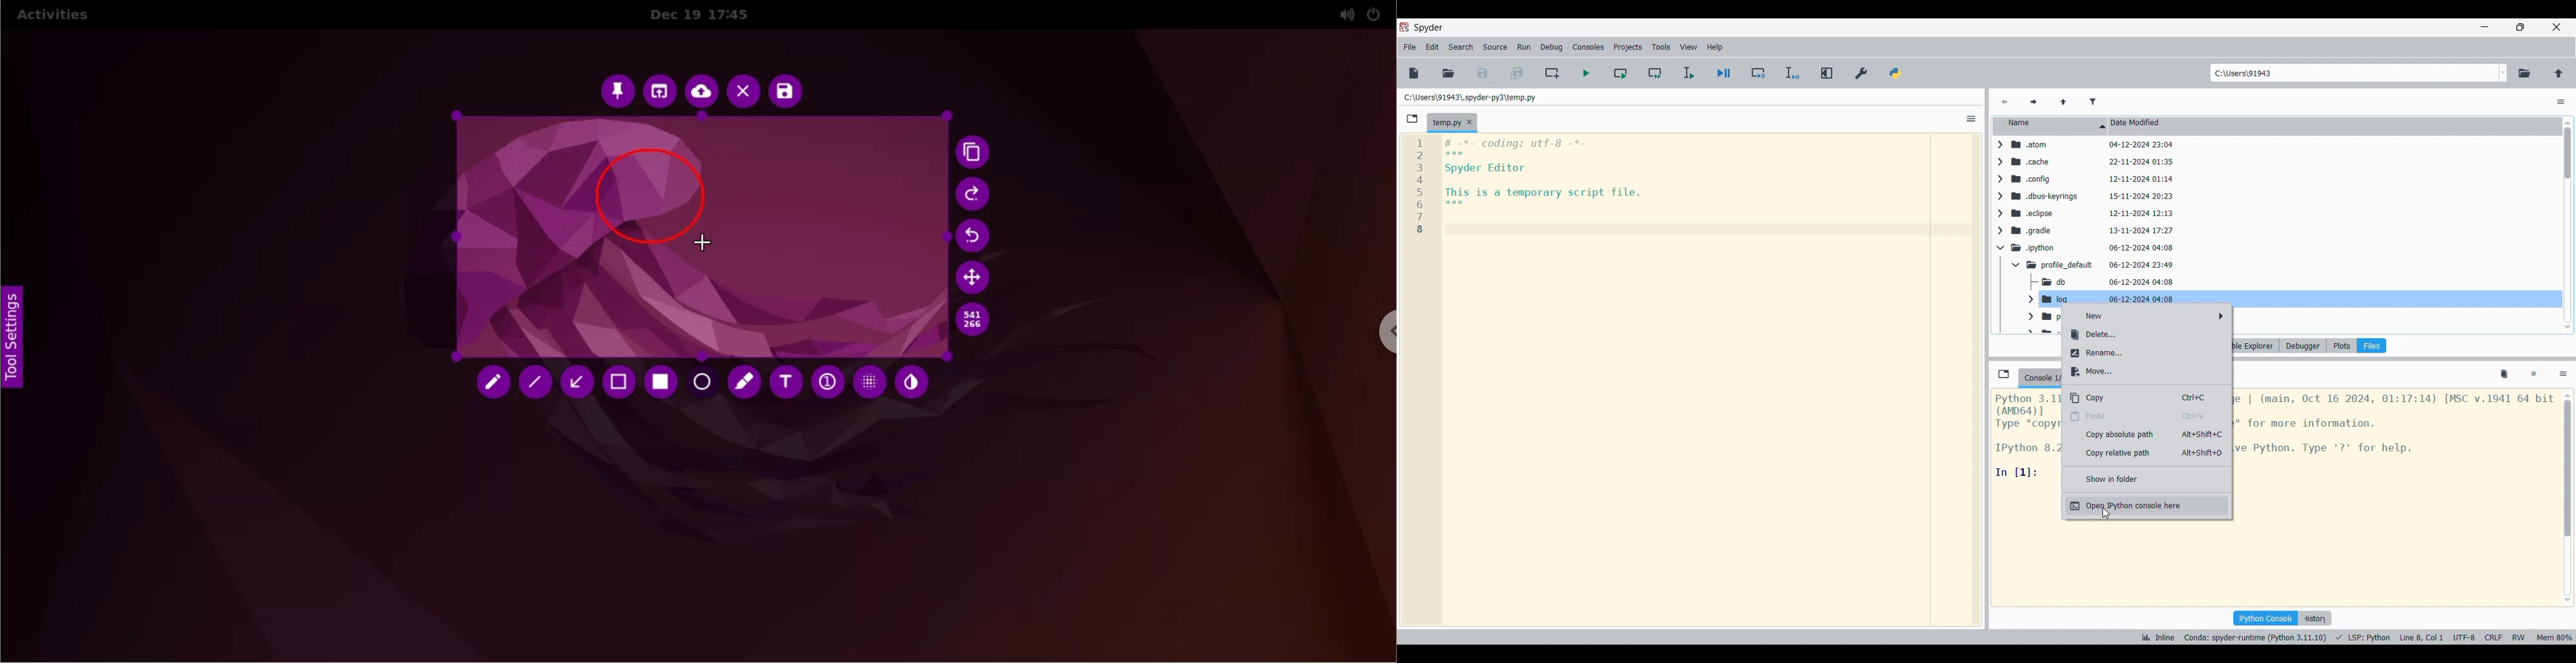  Describe the element at coordinates (2034, 103) in the screenshot. I see `Next` at that location.